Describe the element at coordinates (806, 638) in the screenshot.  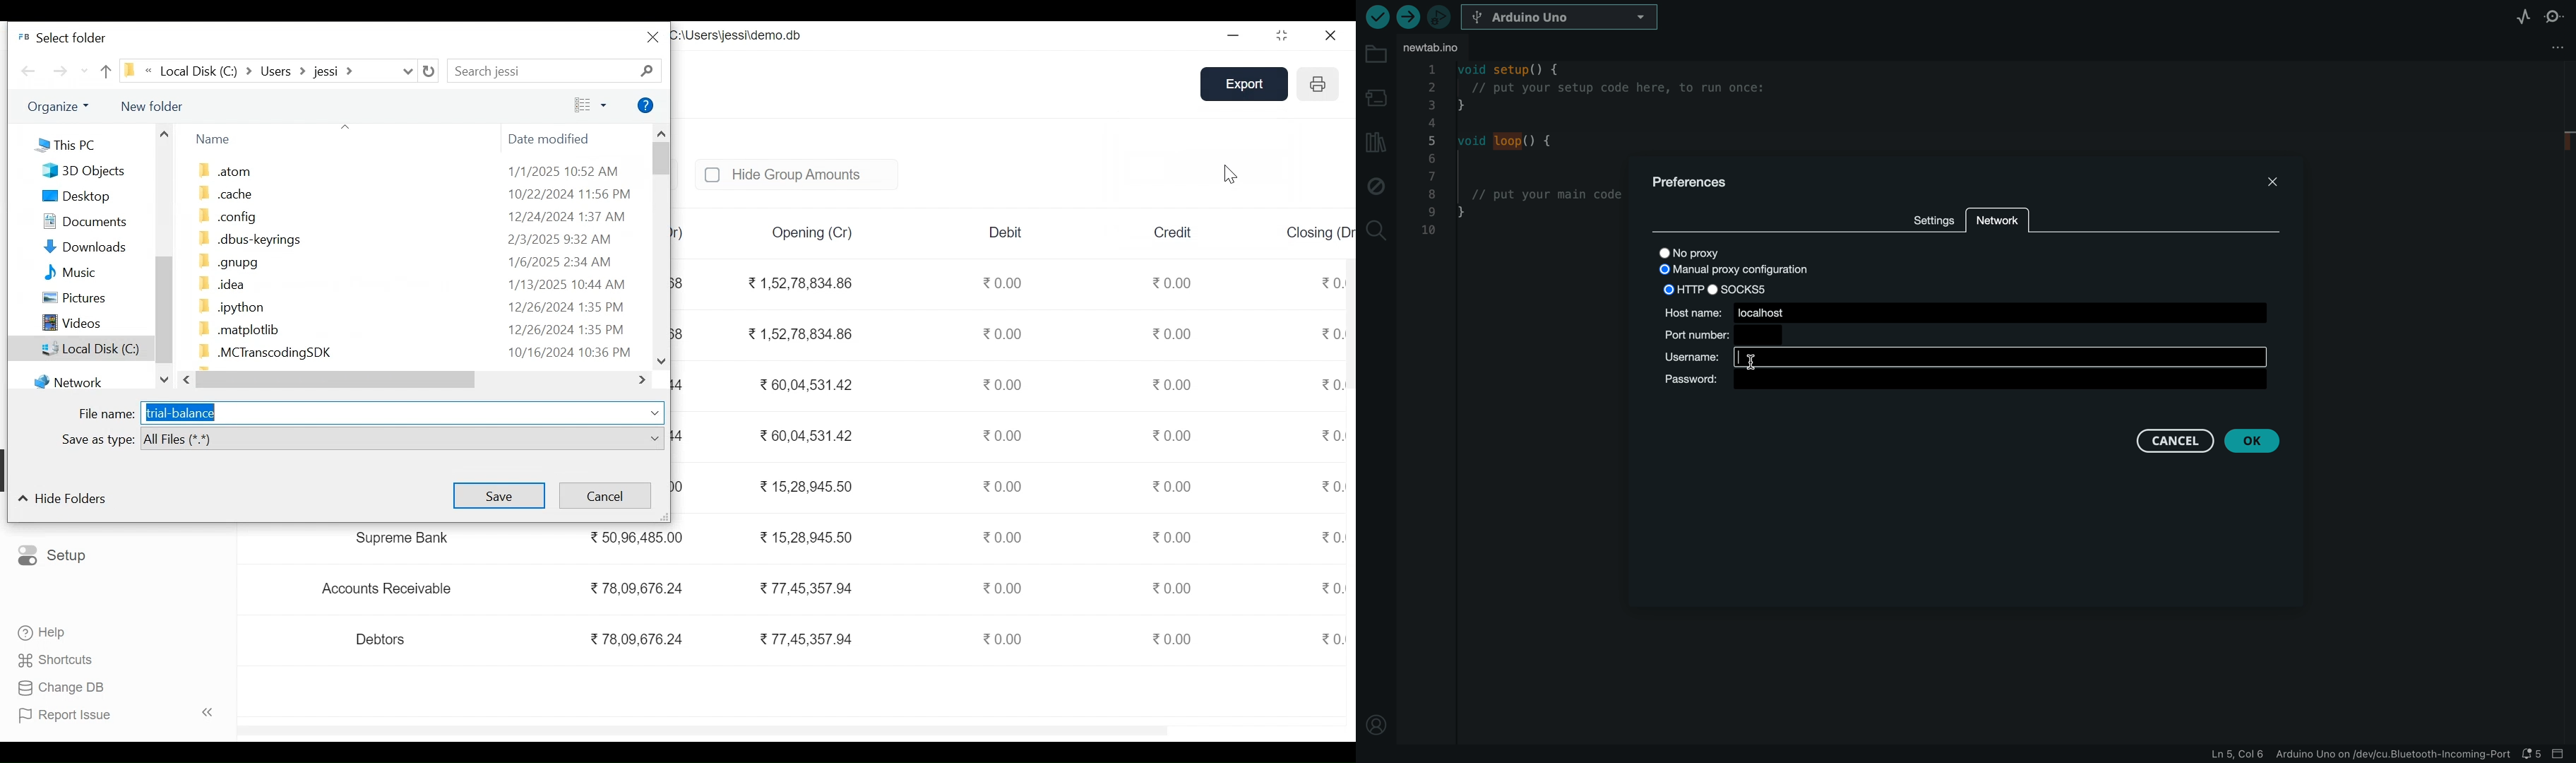
I see `77,45,357.94` at that location.